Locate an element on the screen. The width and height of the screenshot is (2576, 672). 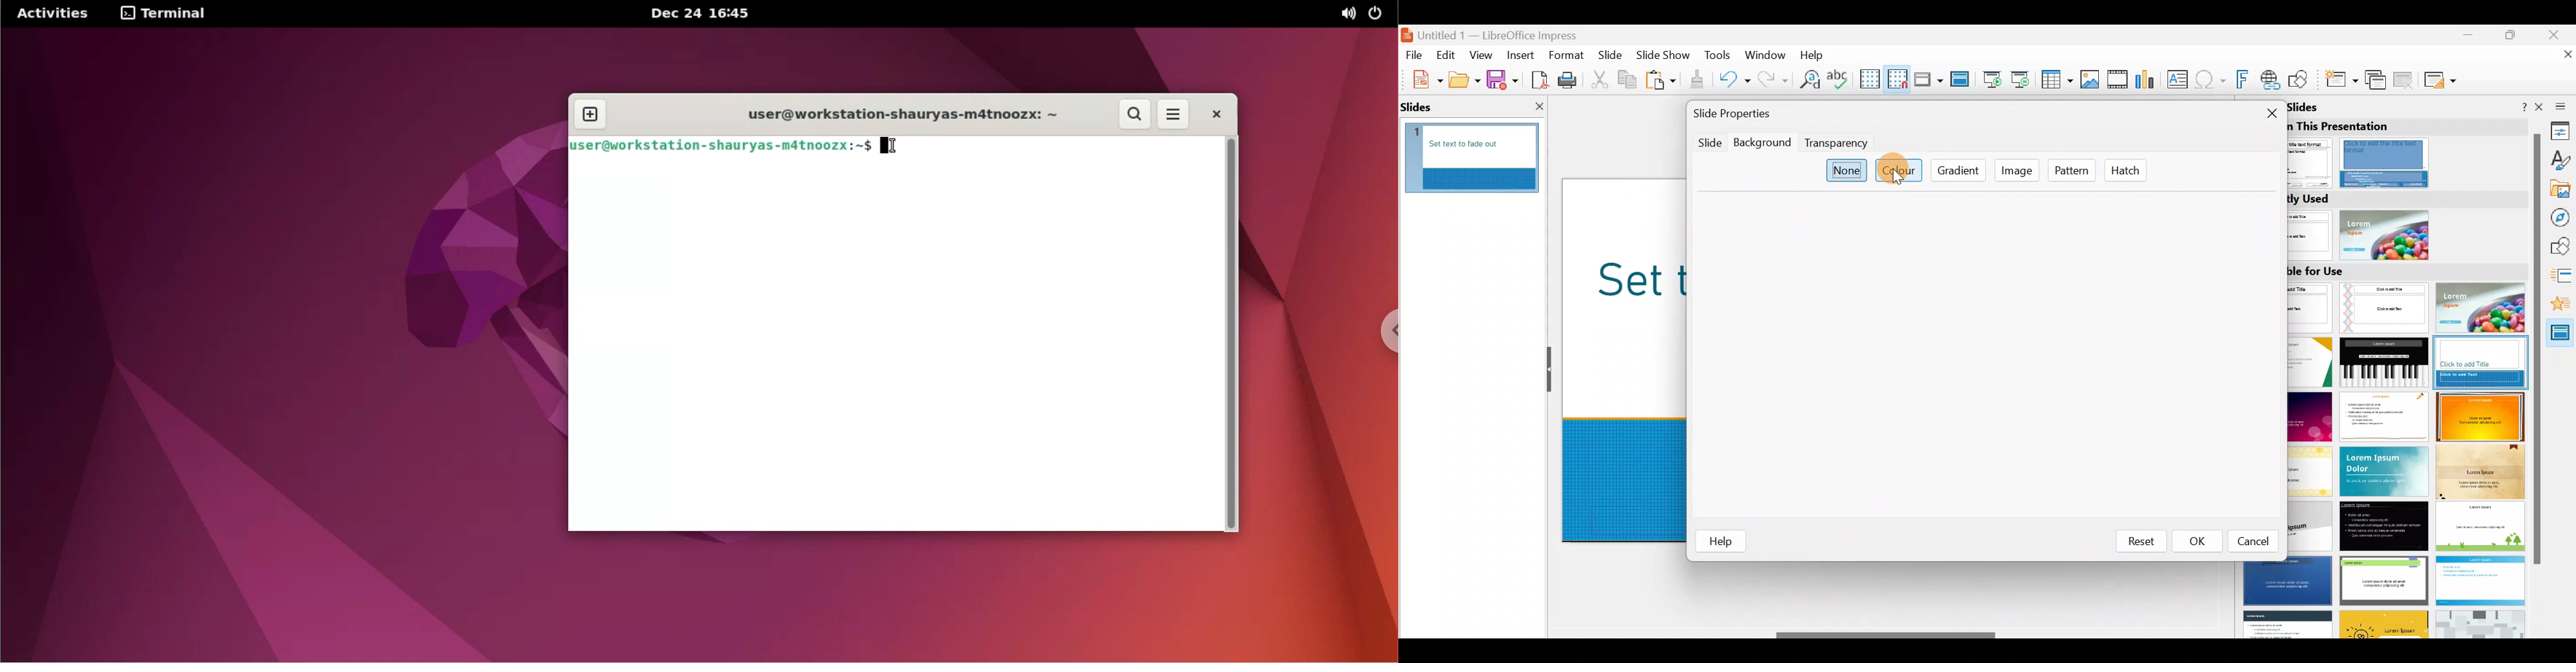
Shapes is located at coordinates (2562, 247).